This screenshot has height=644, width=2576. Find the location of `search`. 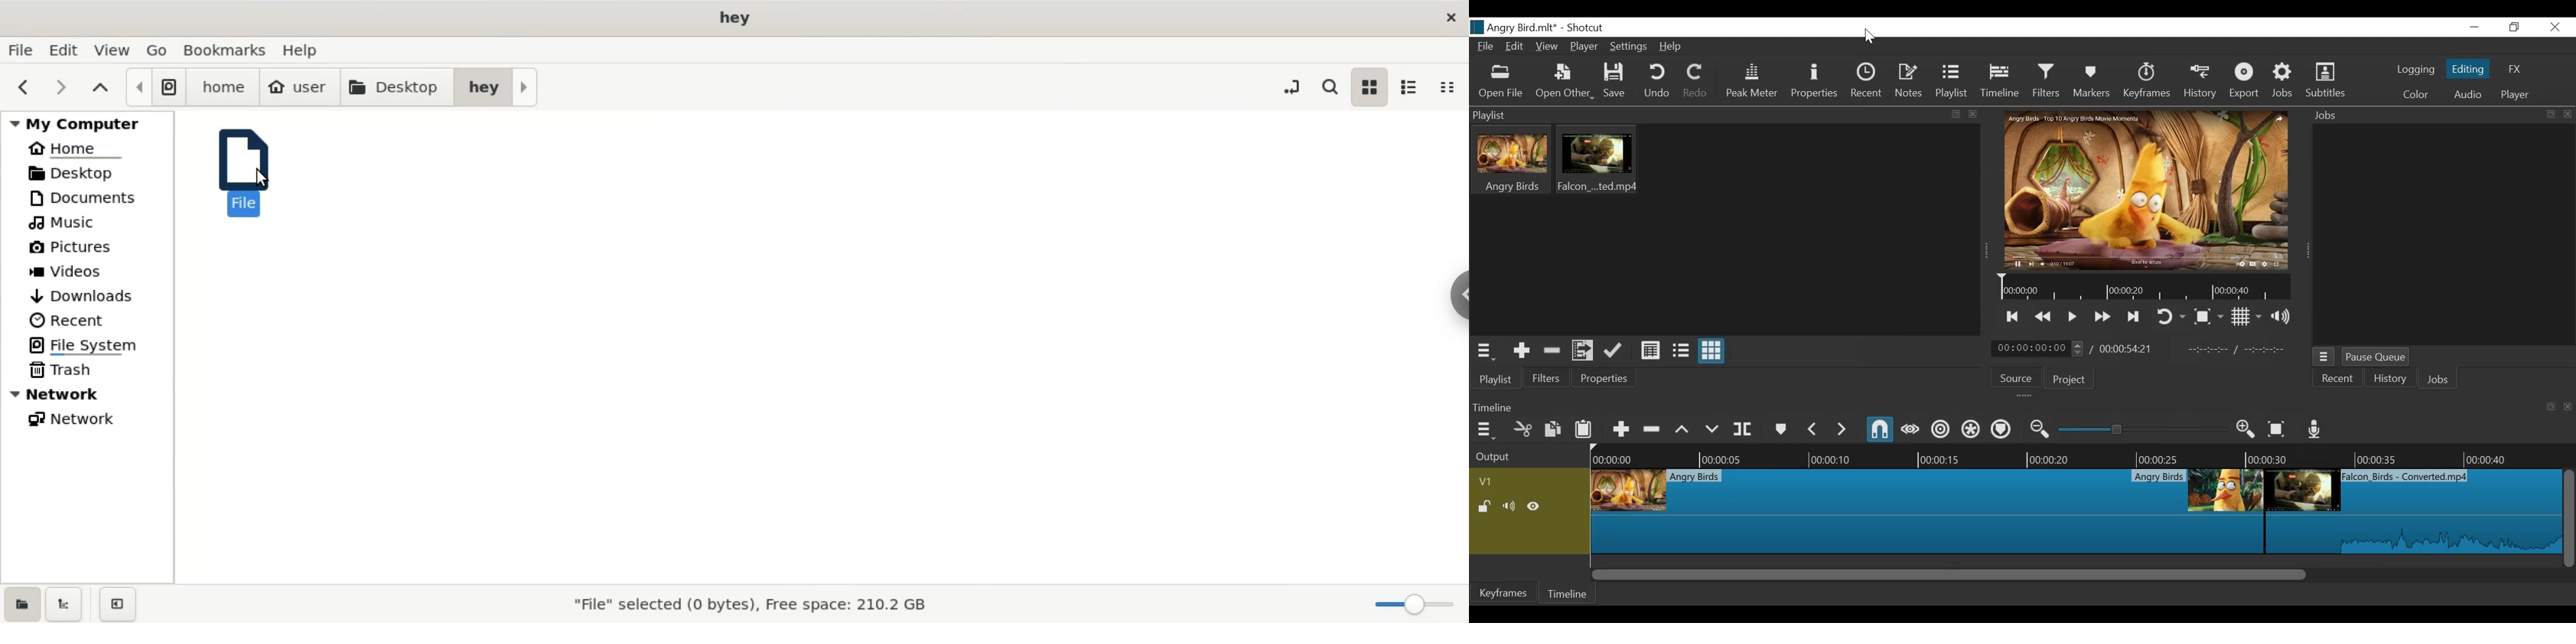

search is located at coordinates (1328, 84).